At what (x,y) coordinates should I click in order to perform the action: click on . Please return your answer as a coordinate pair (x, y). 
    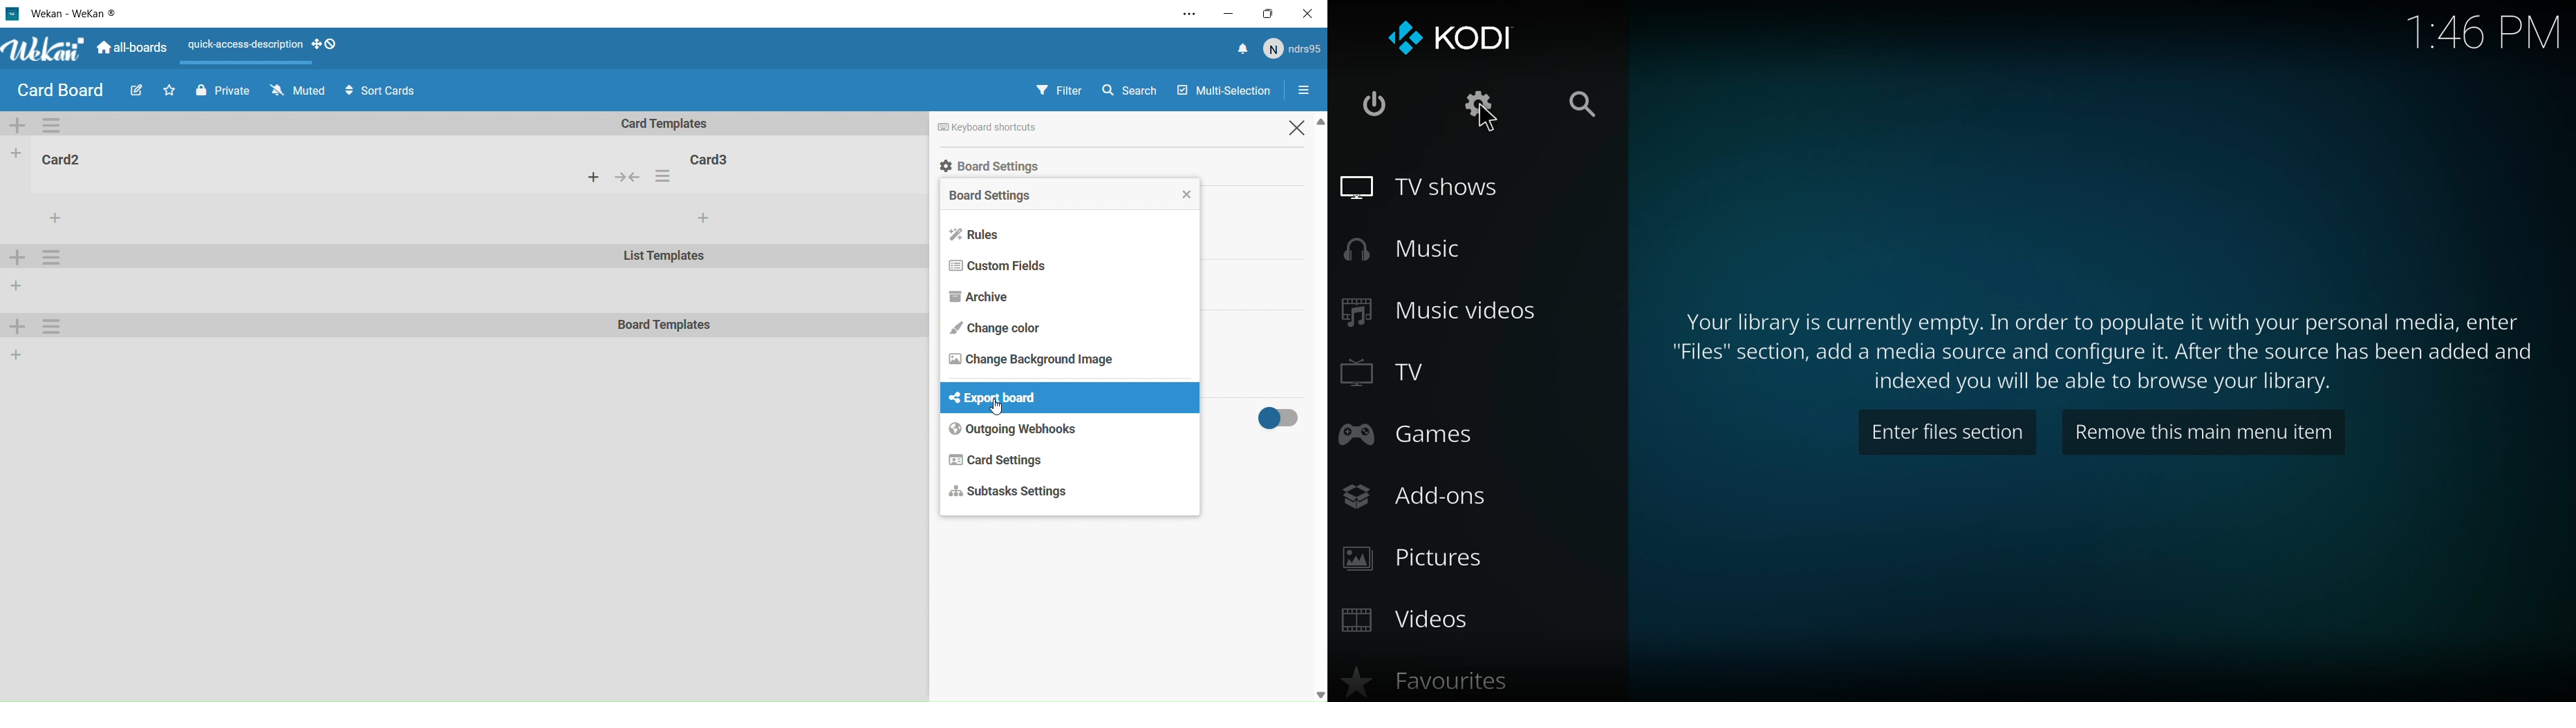
    Looking at the image, I should click on (81, 162).